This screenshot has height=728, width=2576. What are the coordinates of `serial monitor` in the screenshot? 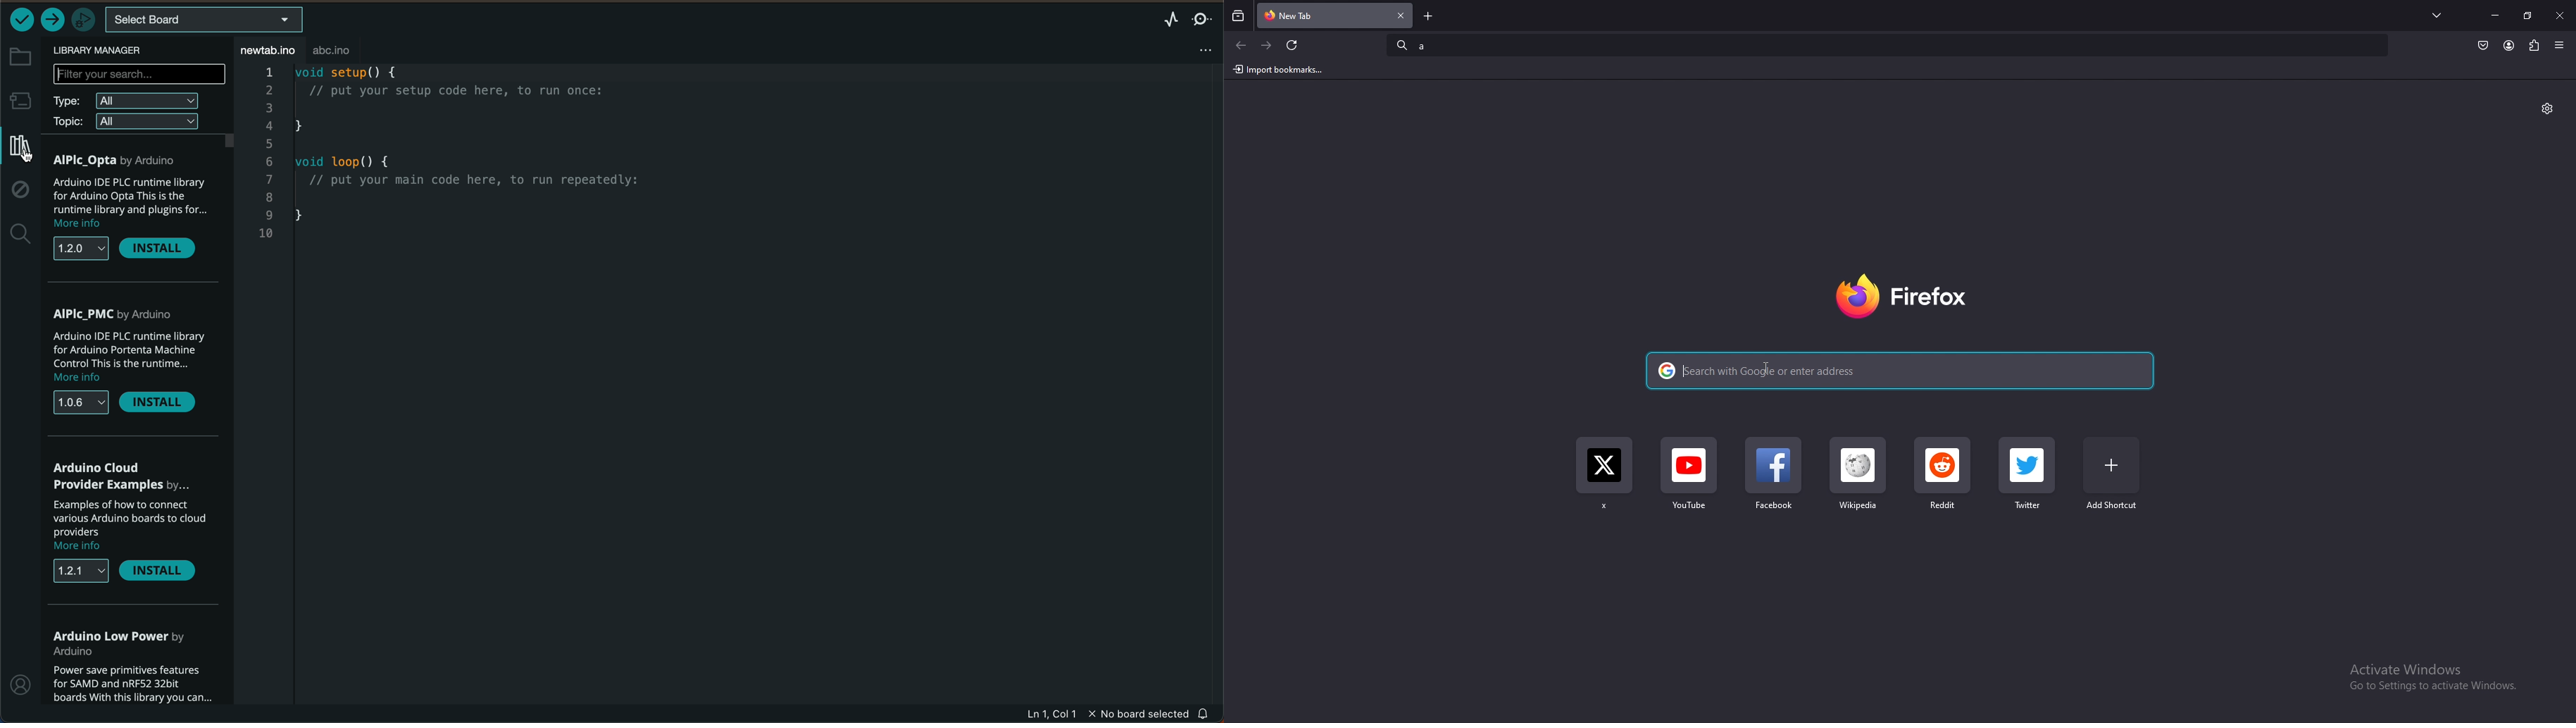 It's located at (1203, 20).